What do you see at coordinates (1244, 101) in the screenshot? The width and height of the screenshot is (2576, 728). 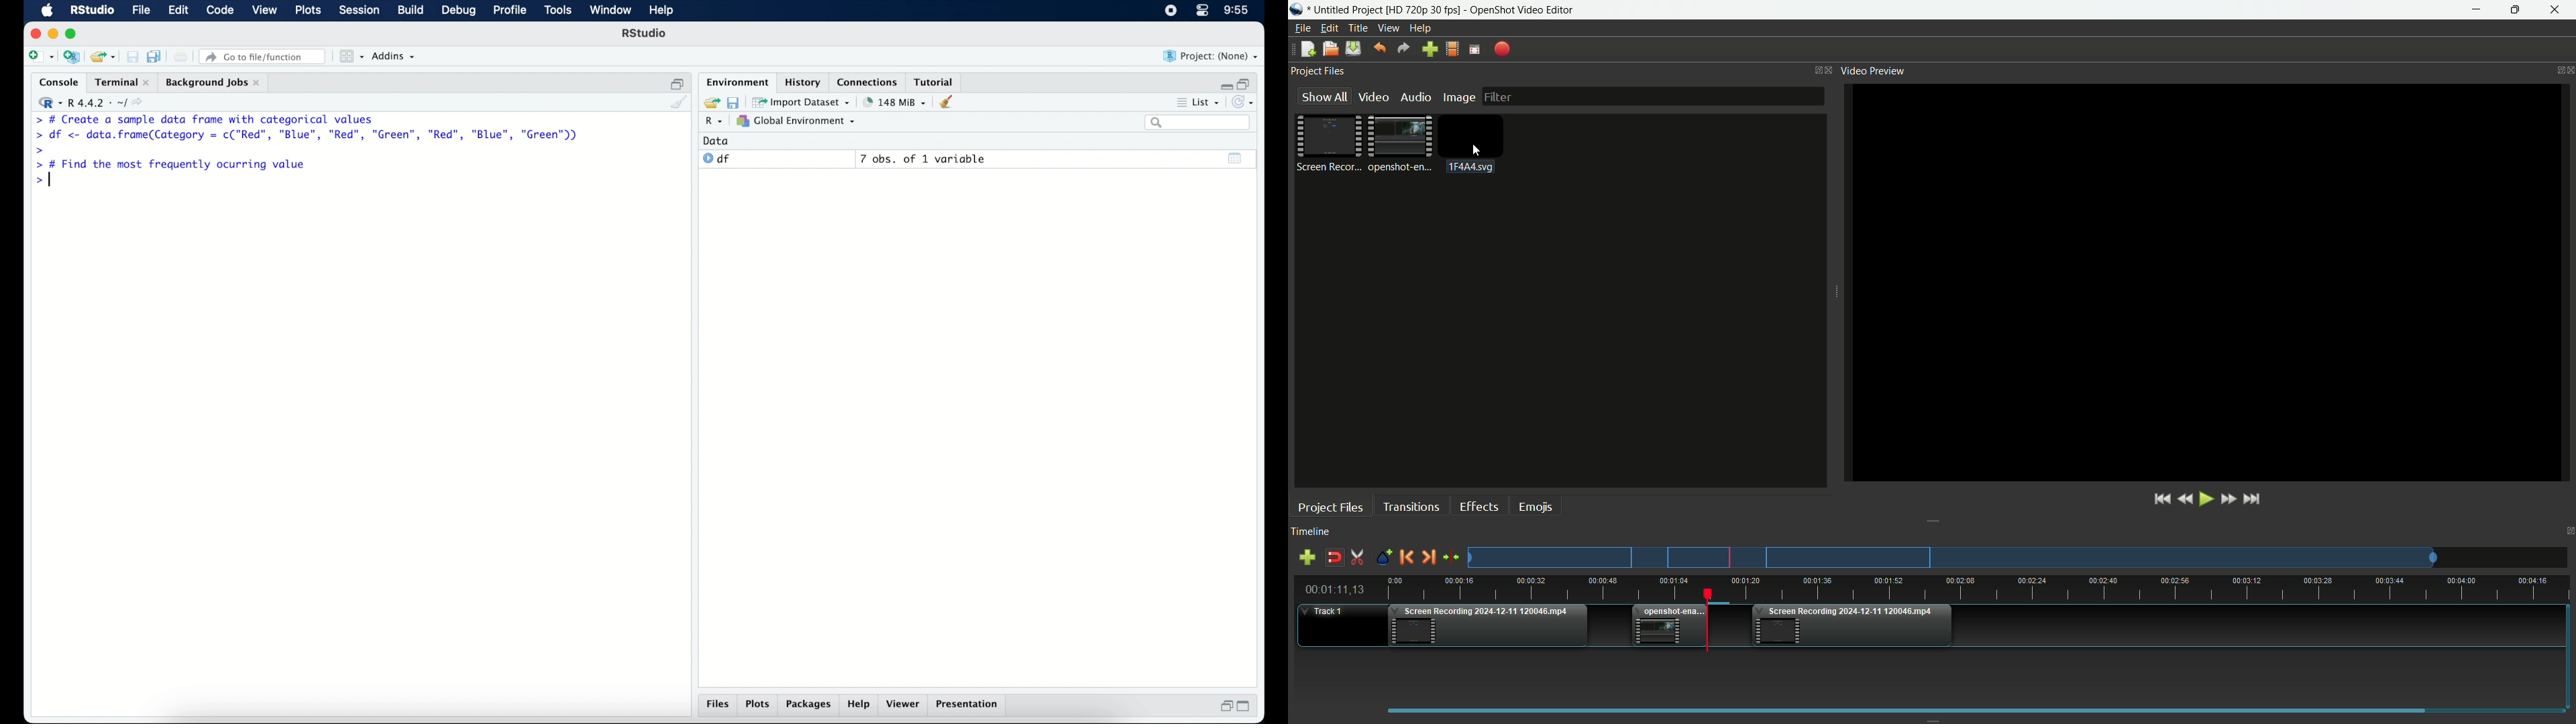 I see `refresh` at bounding box center [1244, 101].